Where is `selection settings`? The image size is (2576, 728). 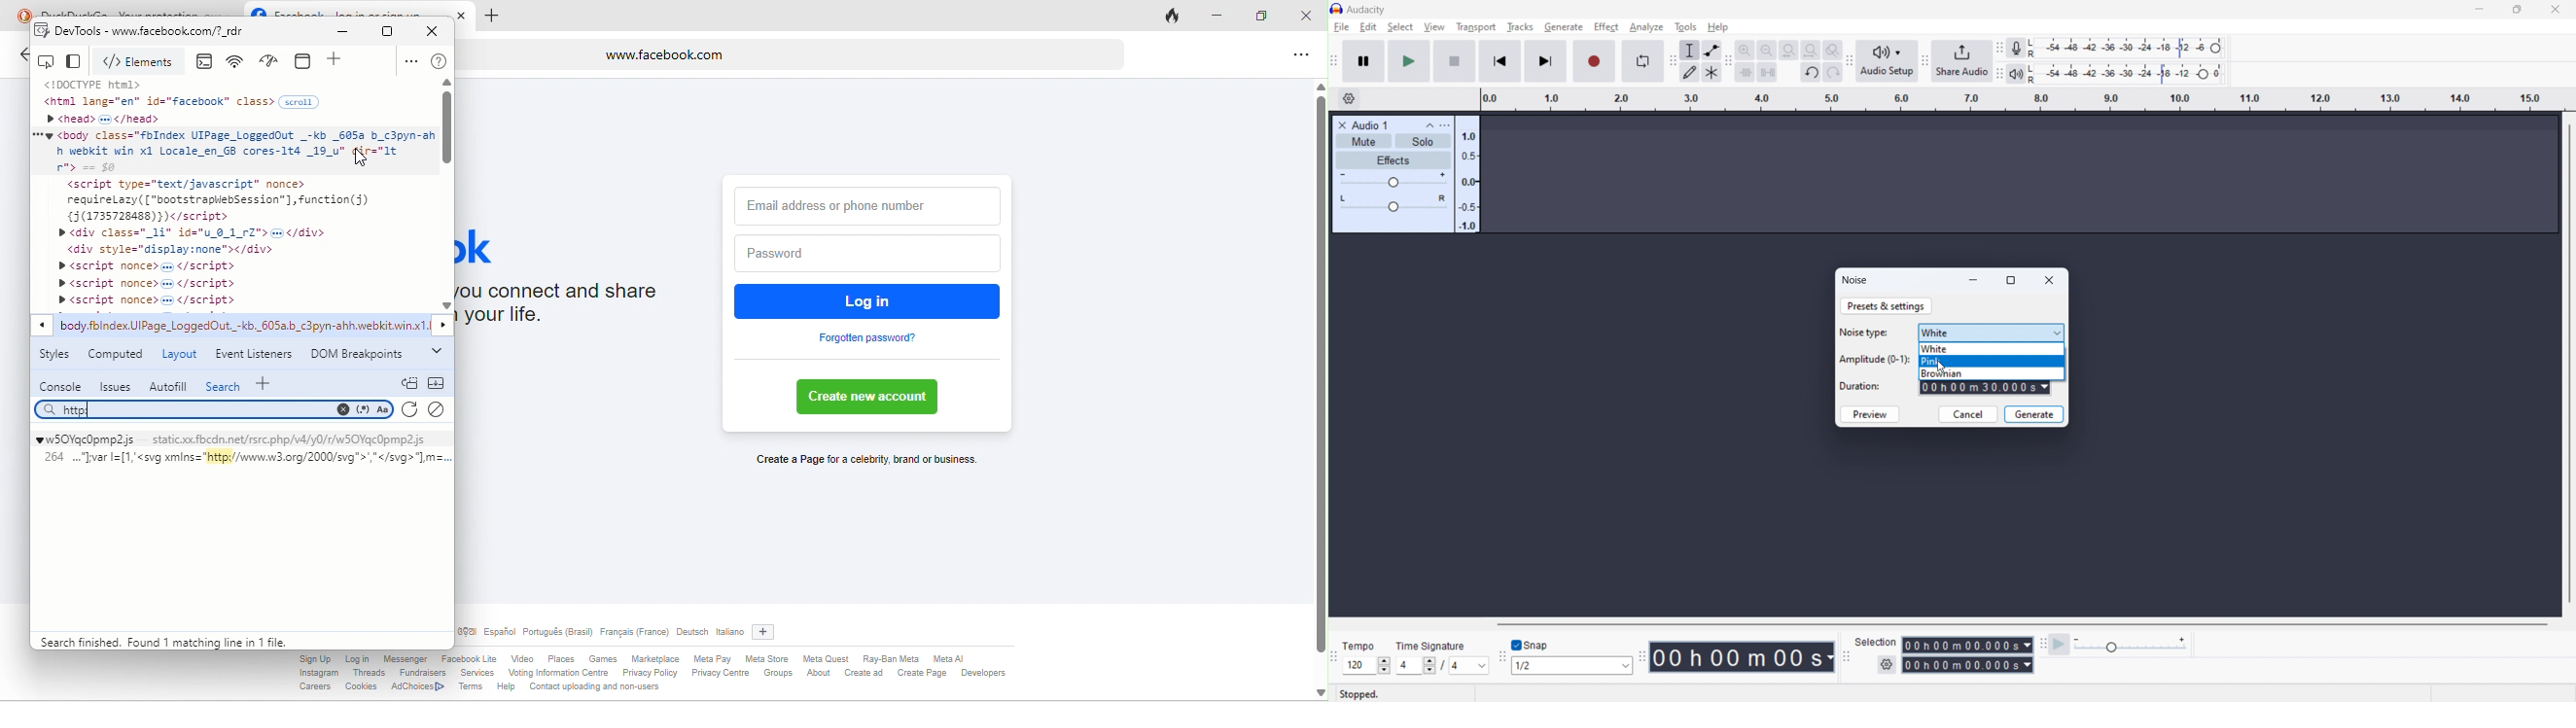
selection settings is located at coordinates (1887, 665).